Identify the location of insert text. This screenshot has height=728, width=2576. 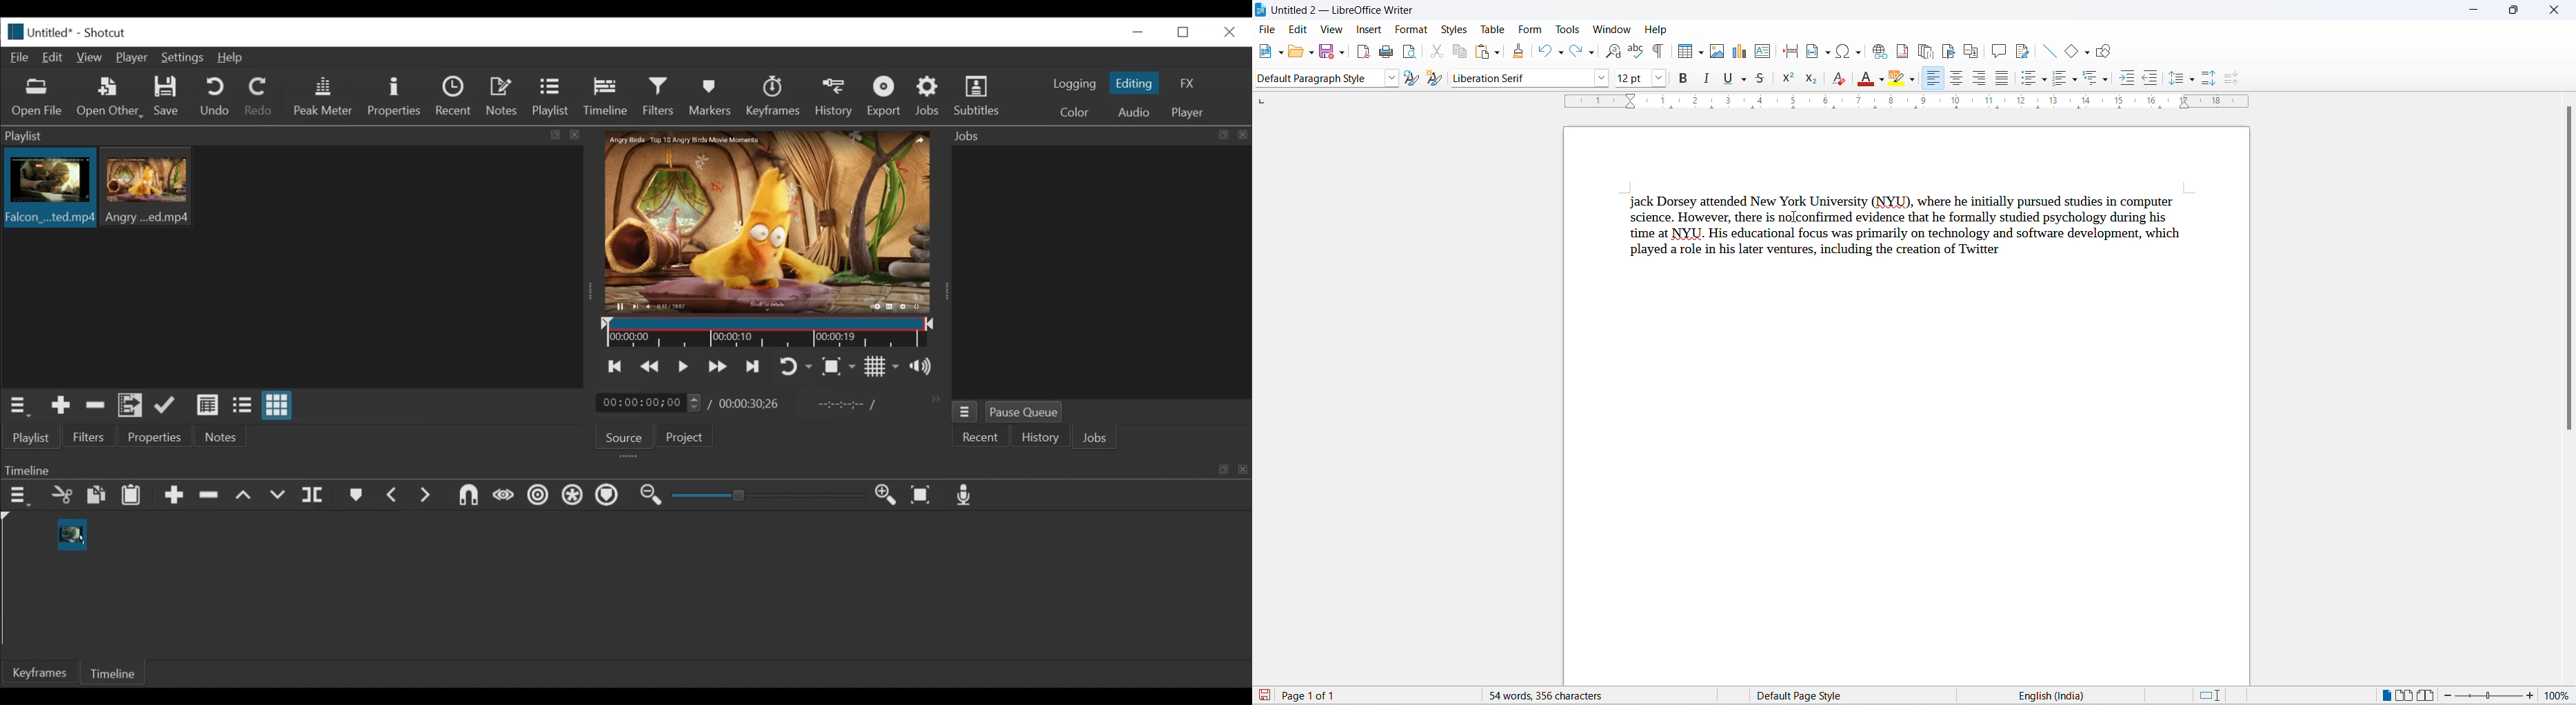
(1763, 51).